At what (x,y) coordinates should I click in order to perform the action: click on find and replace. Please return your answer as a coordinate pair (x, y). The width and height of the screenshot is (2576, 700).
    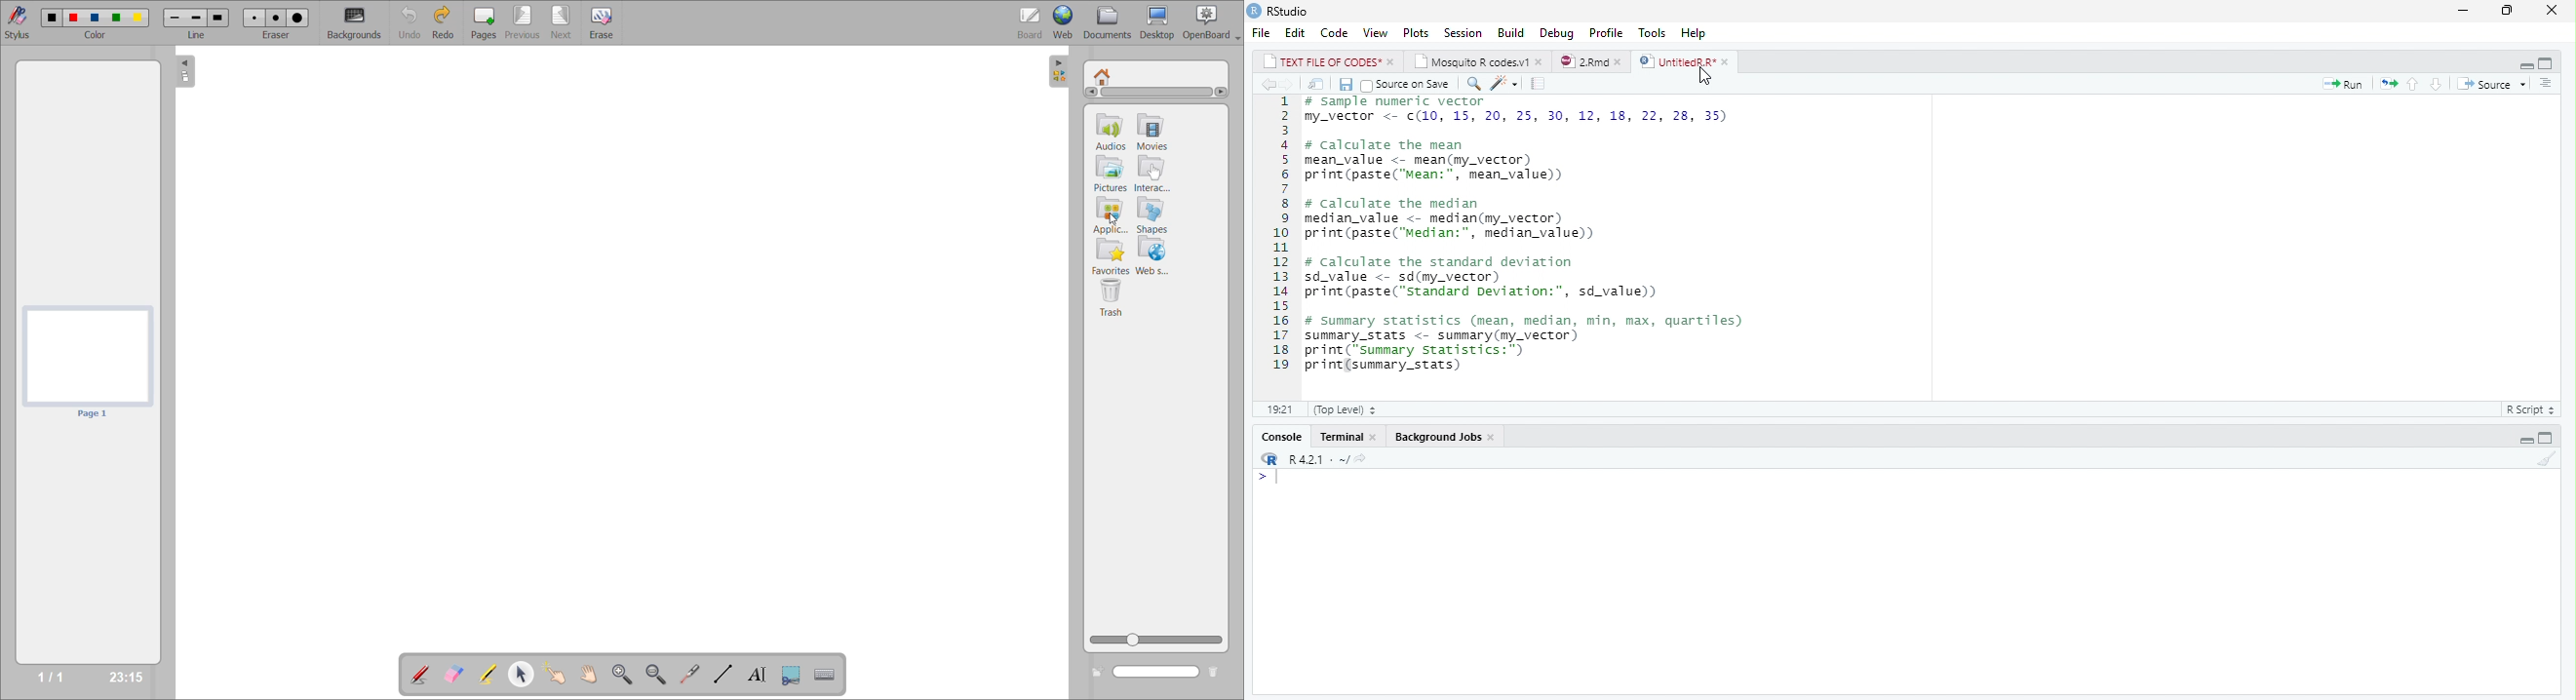
    Looking at the image, I should click on (1476, 85).